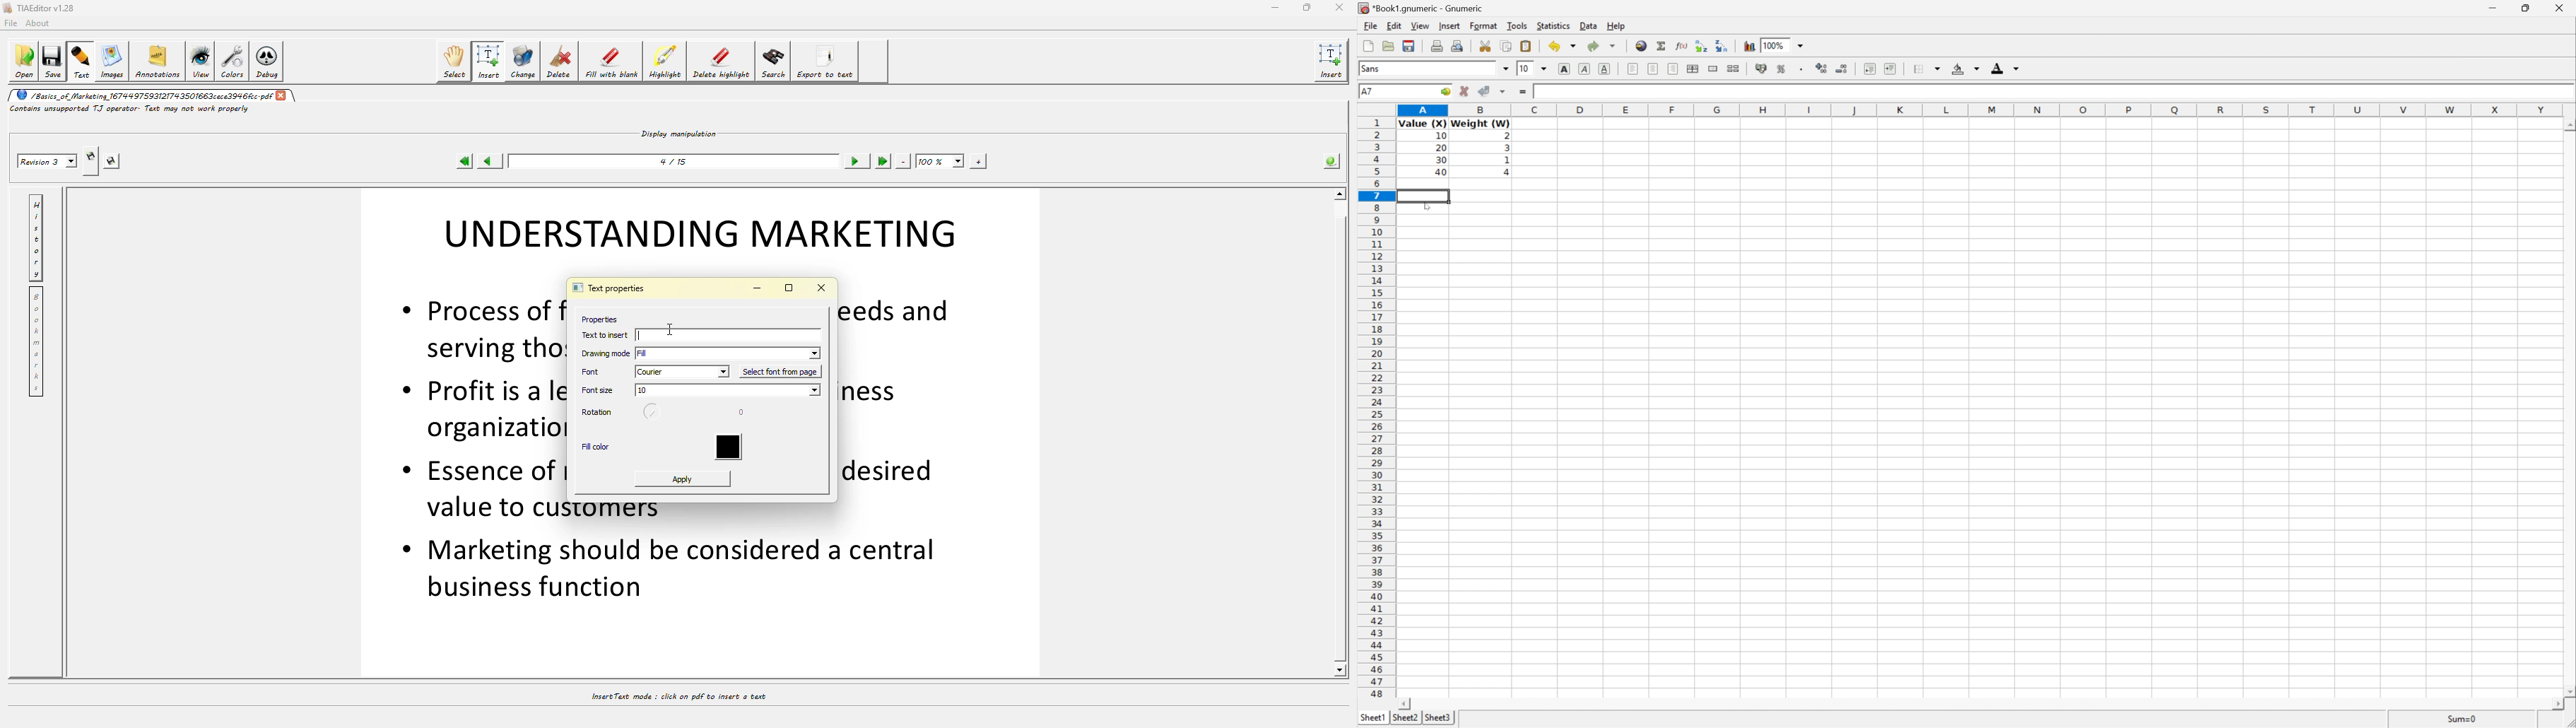 This screenshot has width=2576, height=728. What do you see at coordinates (1507, 174) in the screenshot?
I see `4` at bounding box center [1507, 174].